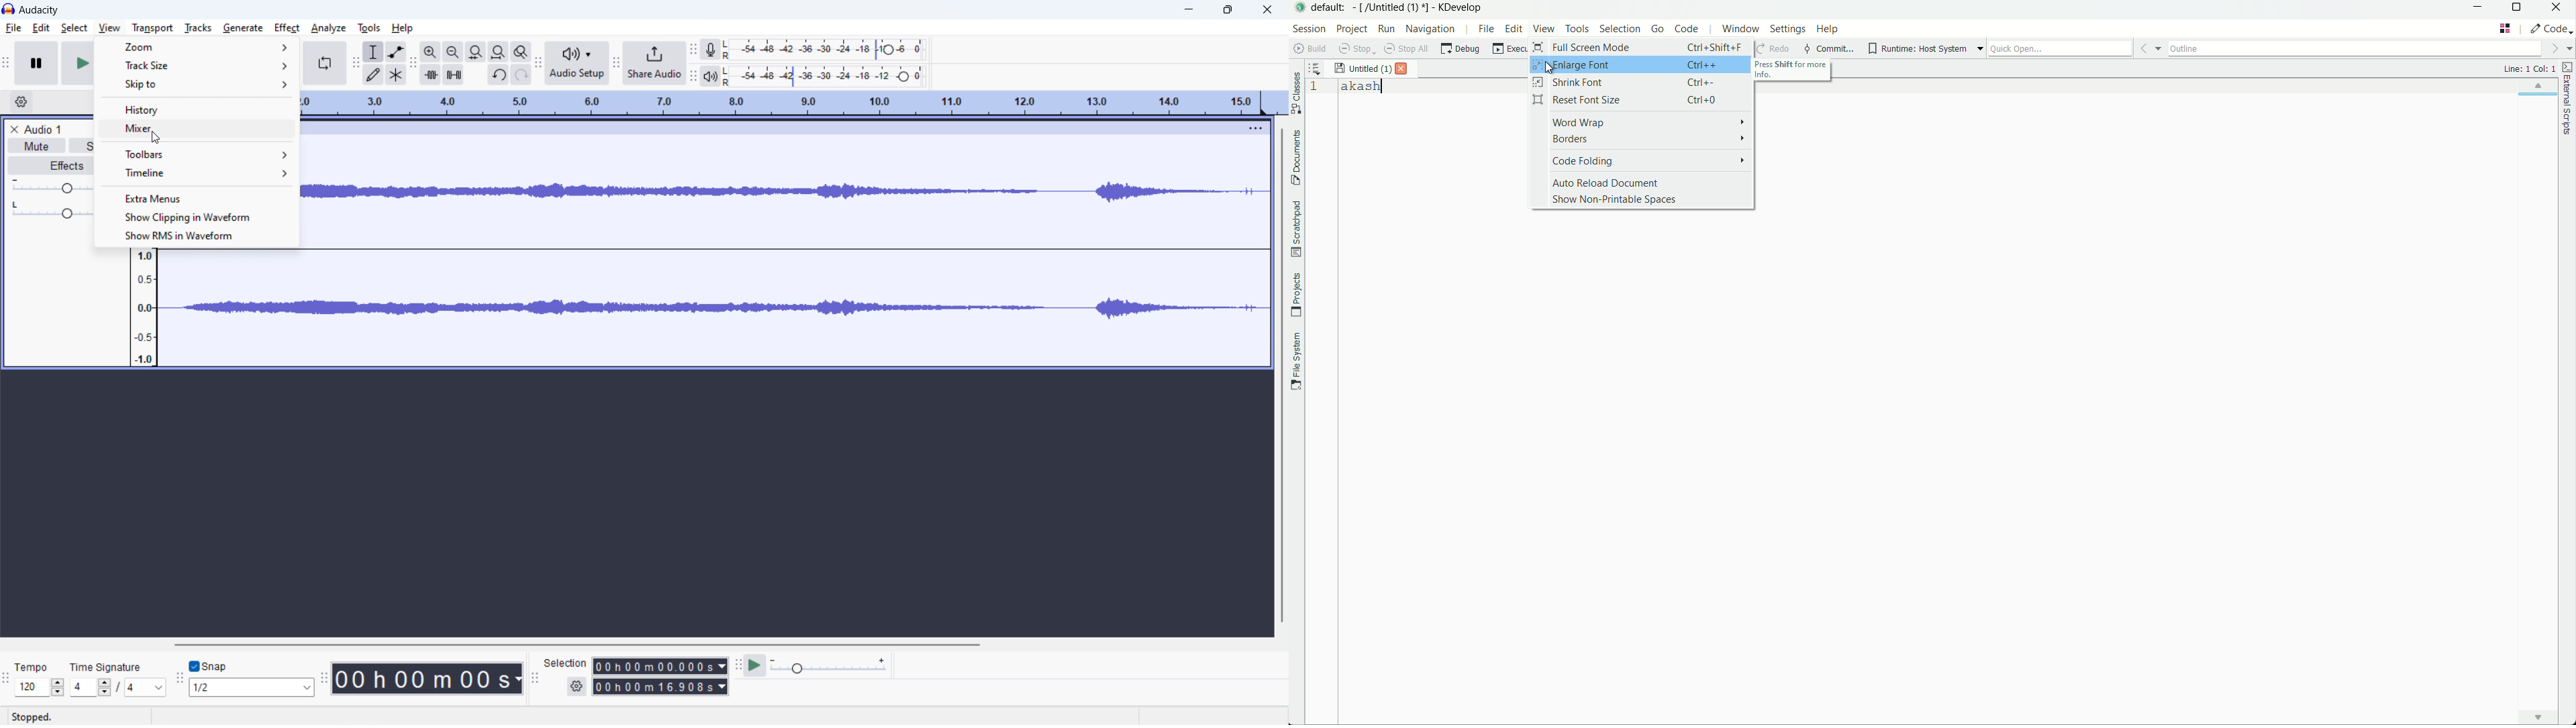  Describe the element at coordinates (755, 665) in the screenshot. I see `play at speed` at that location.